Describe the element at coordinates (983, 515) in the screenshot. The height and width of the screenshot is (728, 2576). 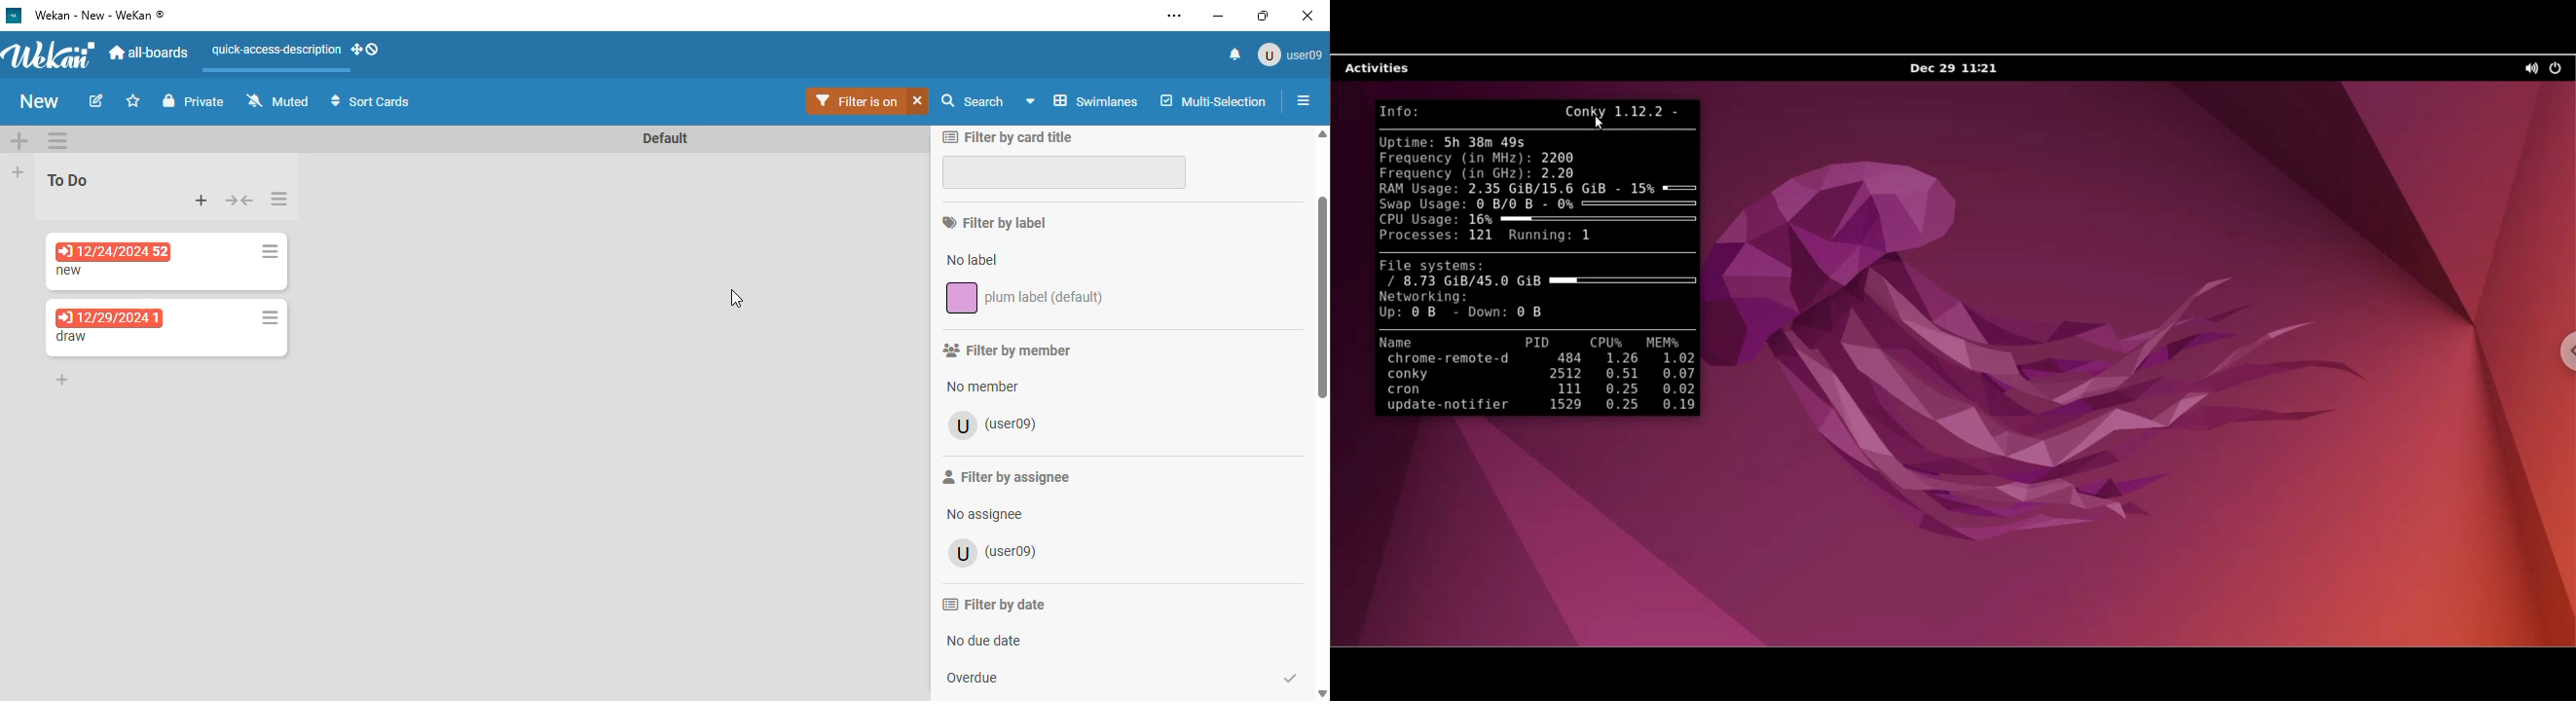
I see `no assignee` at that location.